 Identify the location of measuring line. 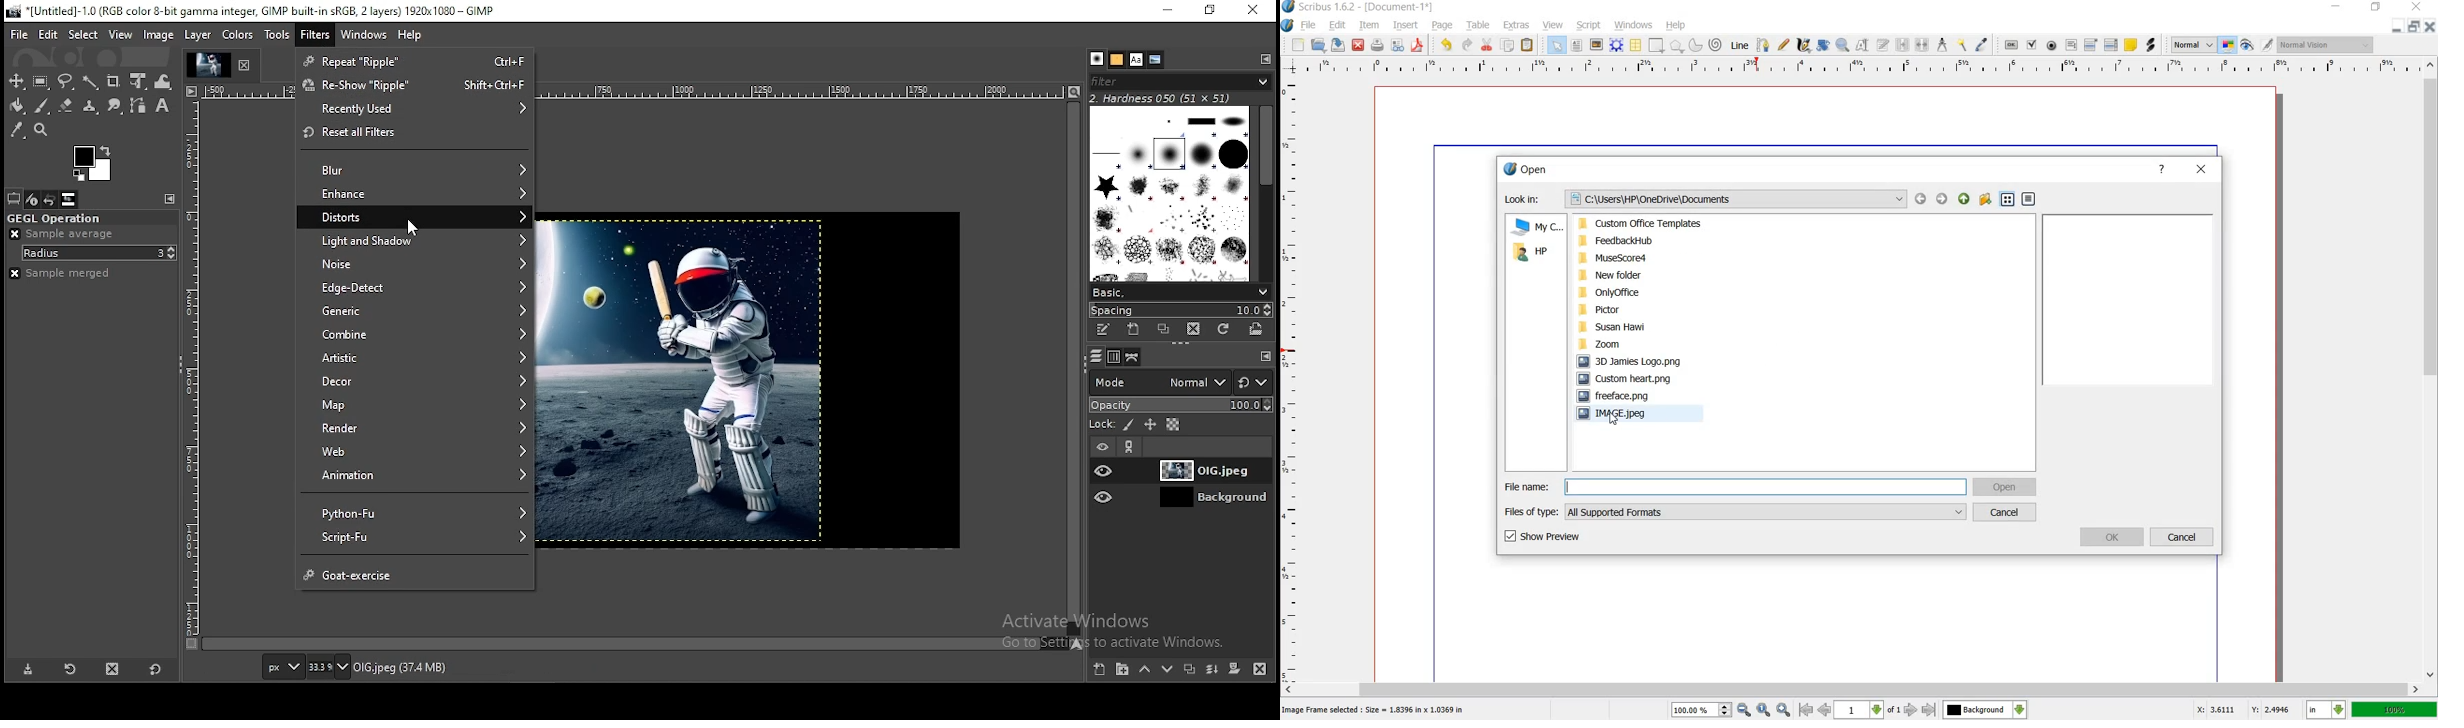
(242, 93).